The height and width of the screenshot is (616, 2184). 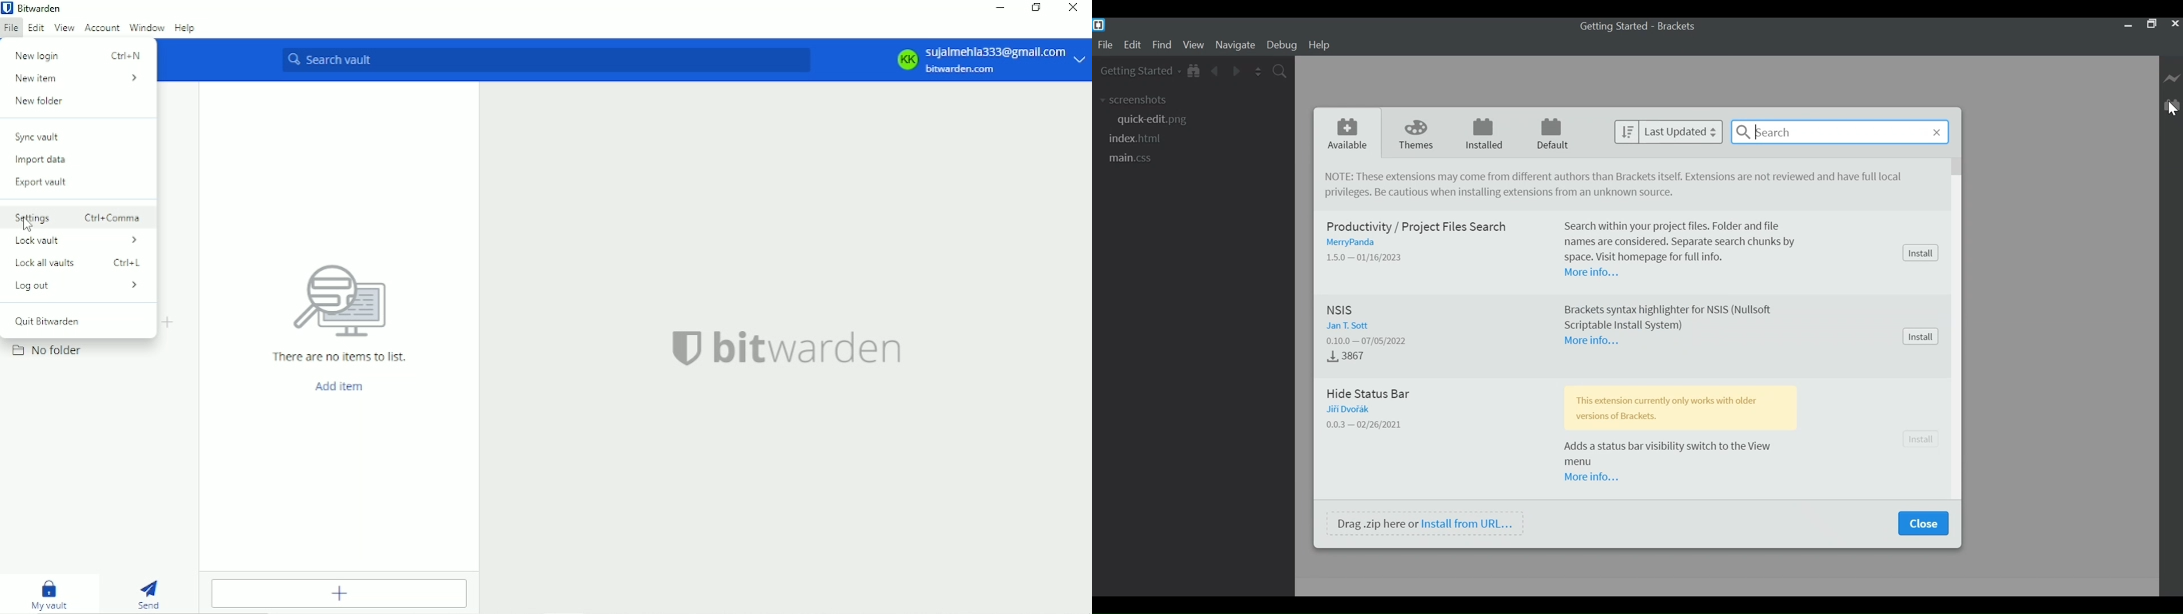 What do you see at coordinates (1106, 45) in the screenshot?
I see `File` at bounding box center [1106, 45].